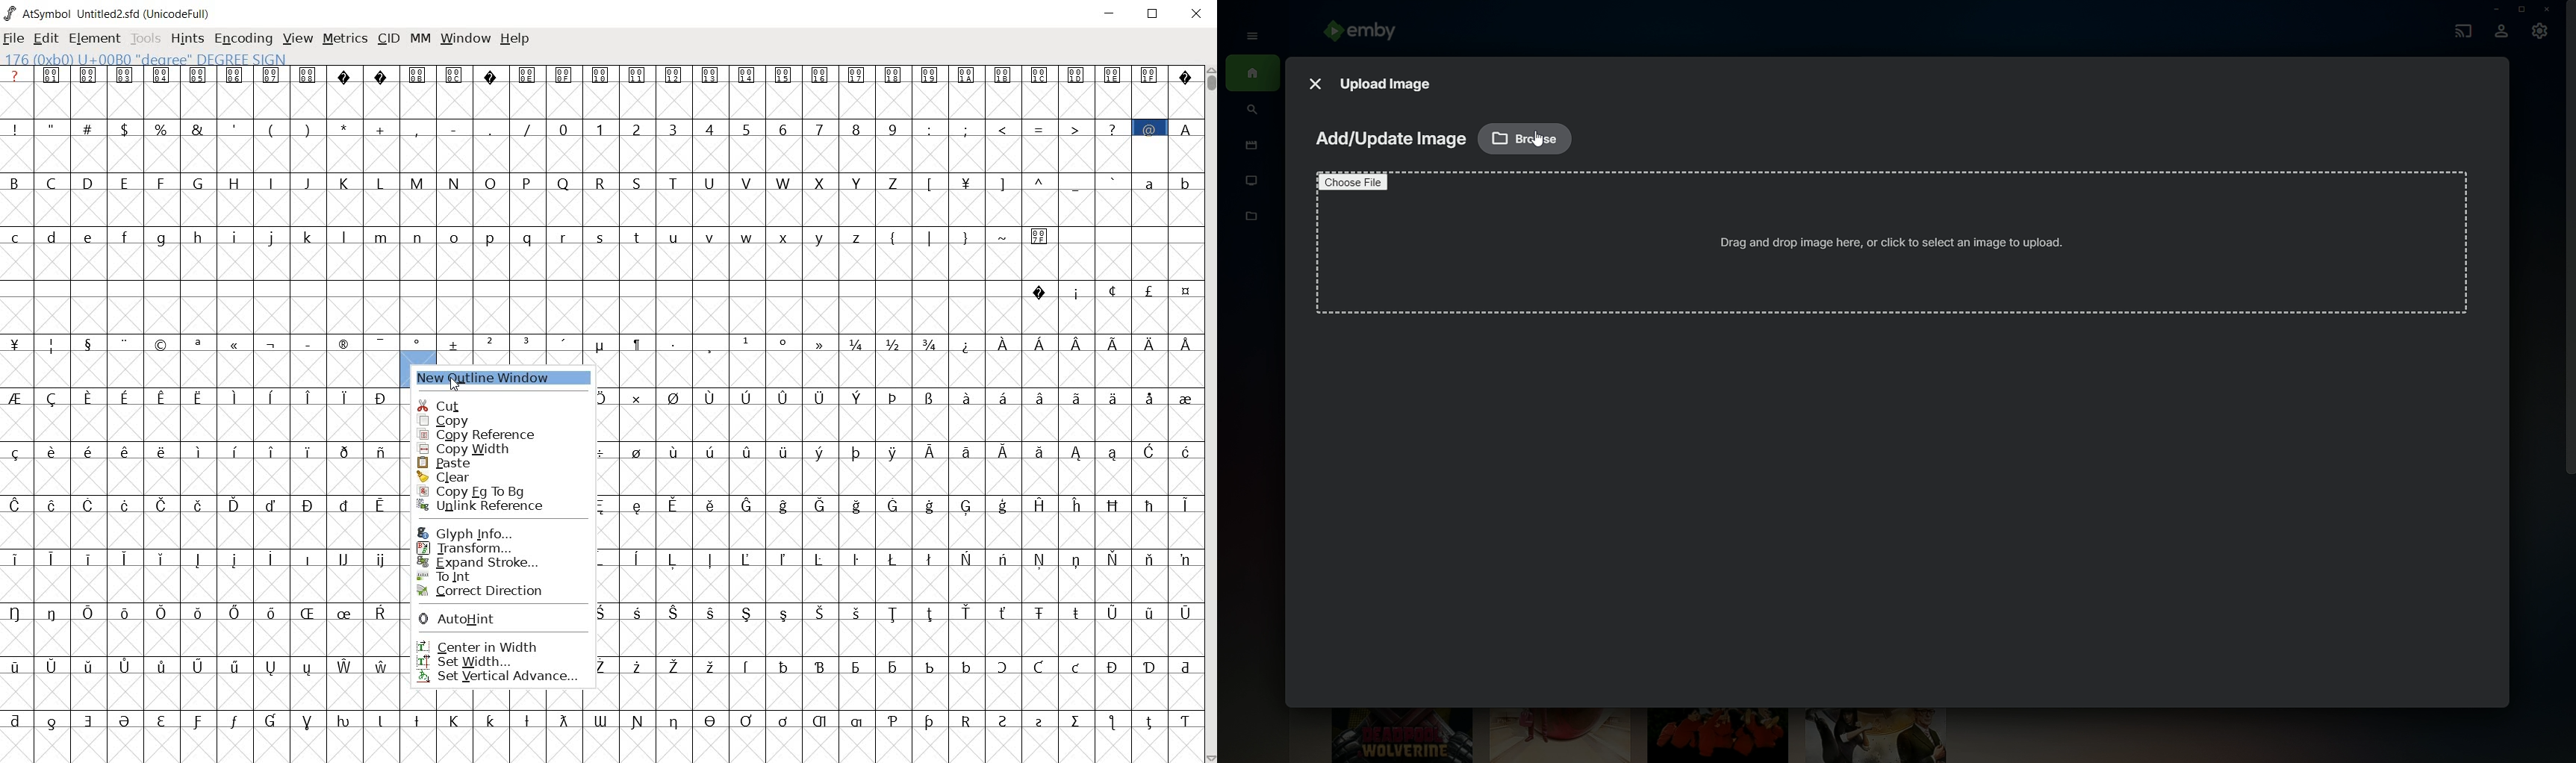  What do you see at coordinates (1168, 182) in the screenshot?
I see `small letters a b` at bounding box center [1168, 182].